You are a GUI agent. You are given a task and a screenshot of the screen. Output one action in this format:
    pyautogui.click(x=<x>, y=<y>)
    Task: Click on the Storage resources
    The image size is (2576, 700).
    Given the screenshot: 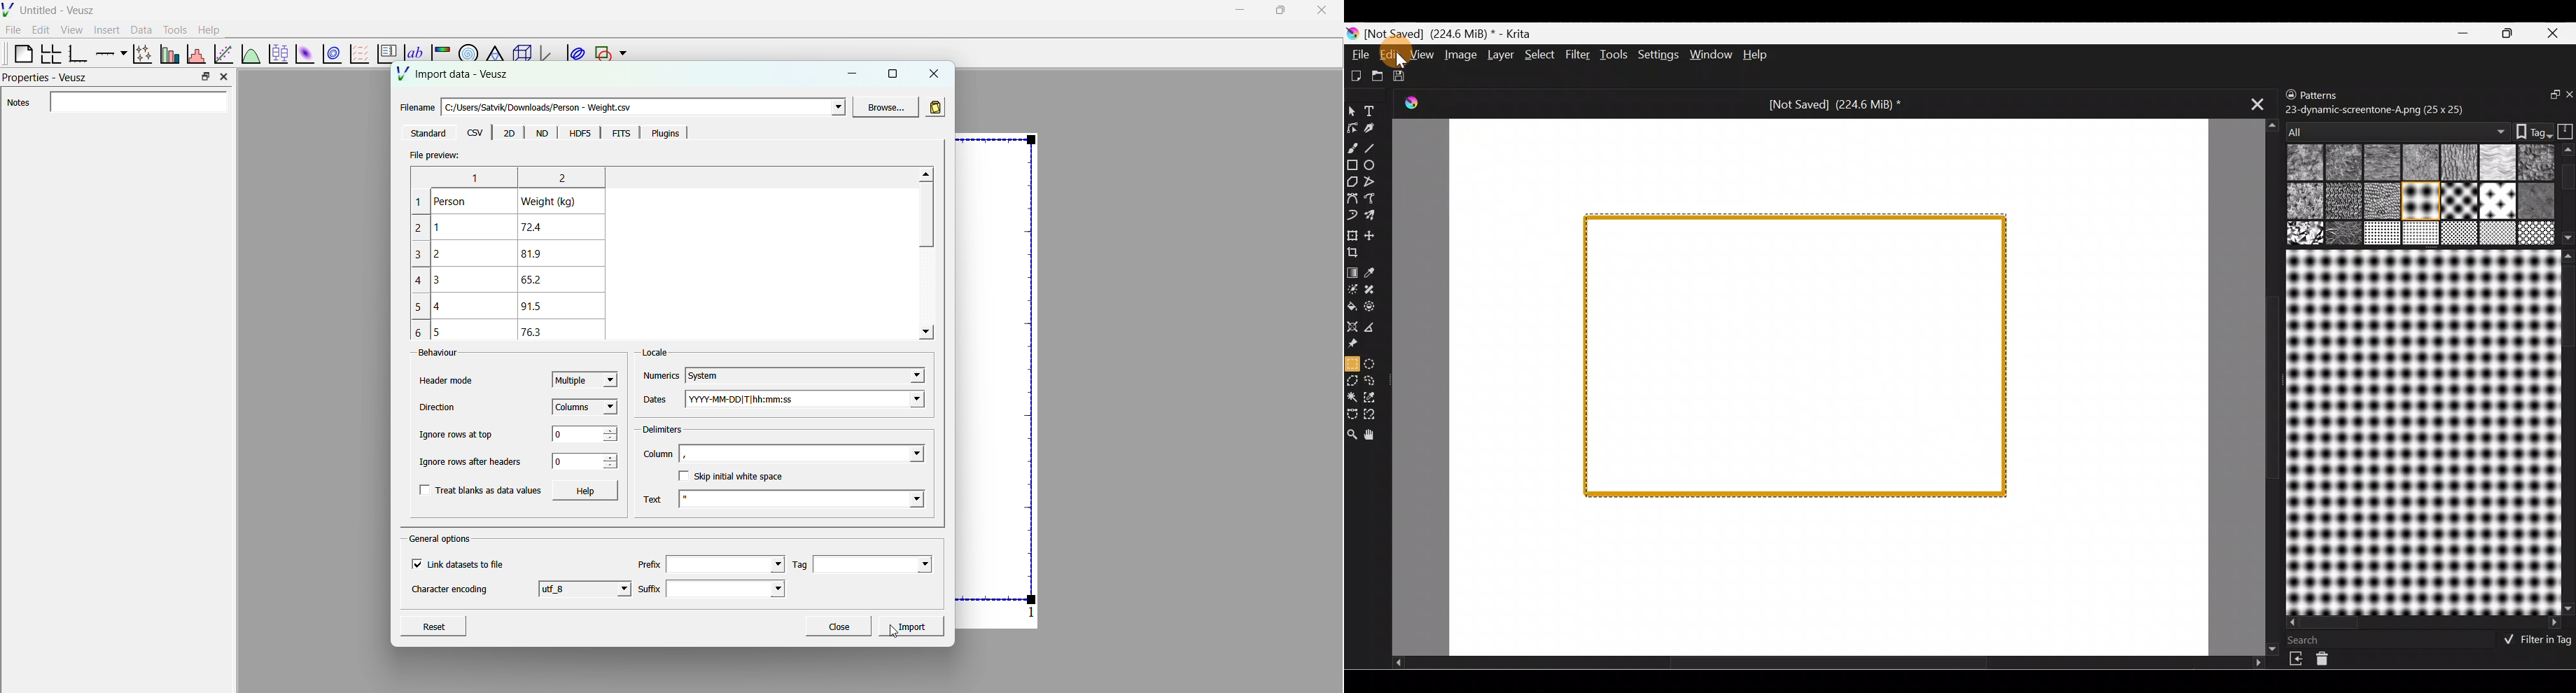 What is the action you would take?
    pyautogui.click(x=2563, y=130)
    